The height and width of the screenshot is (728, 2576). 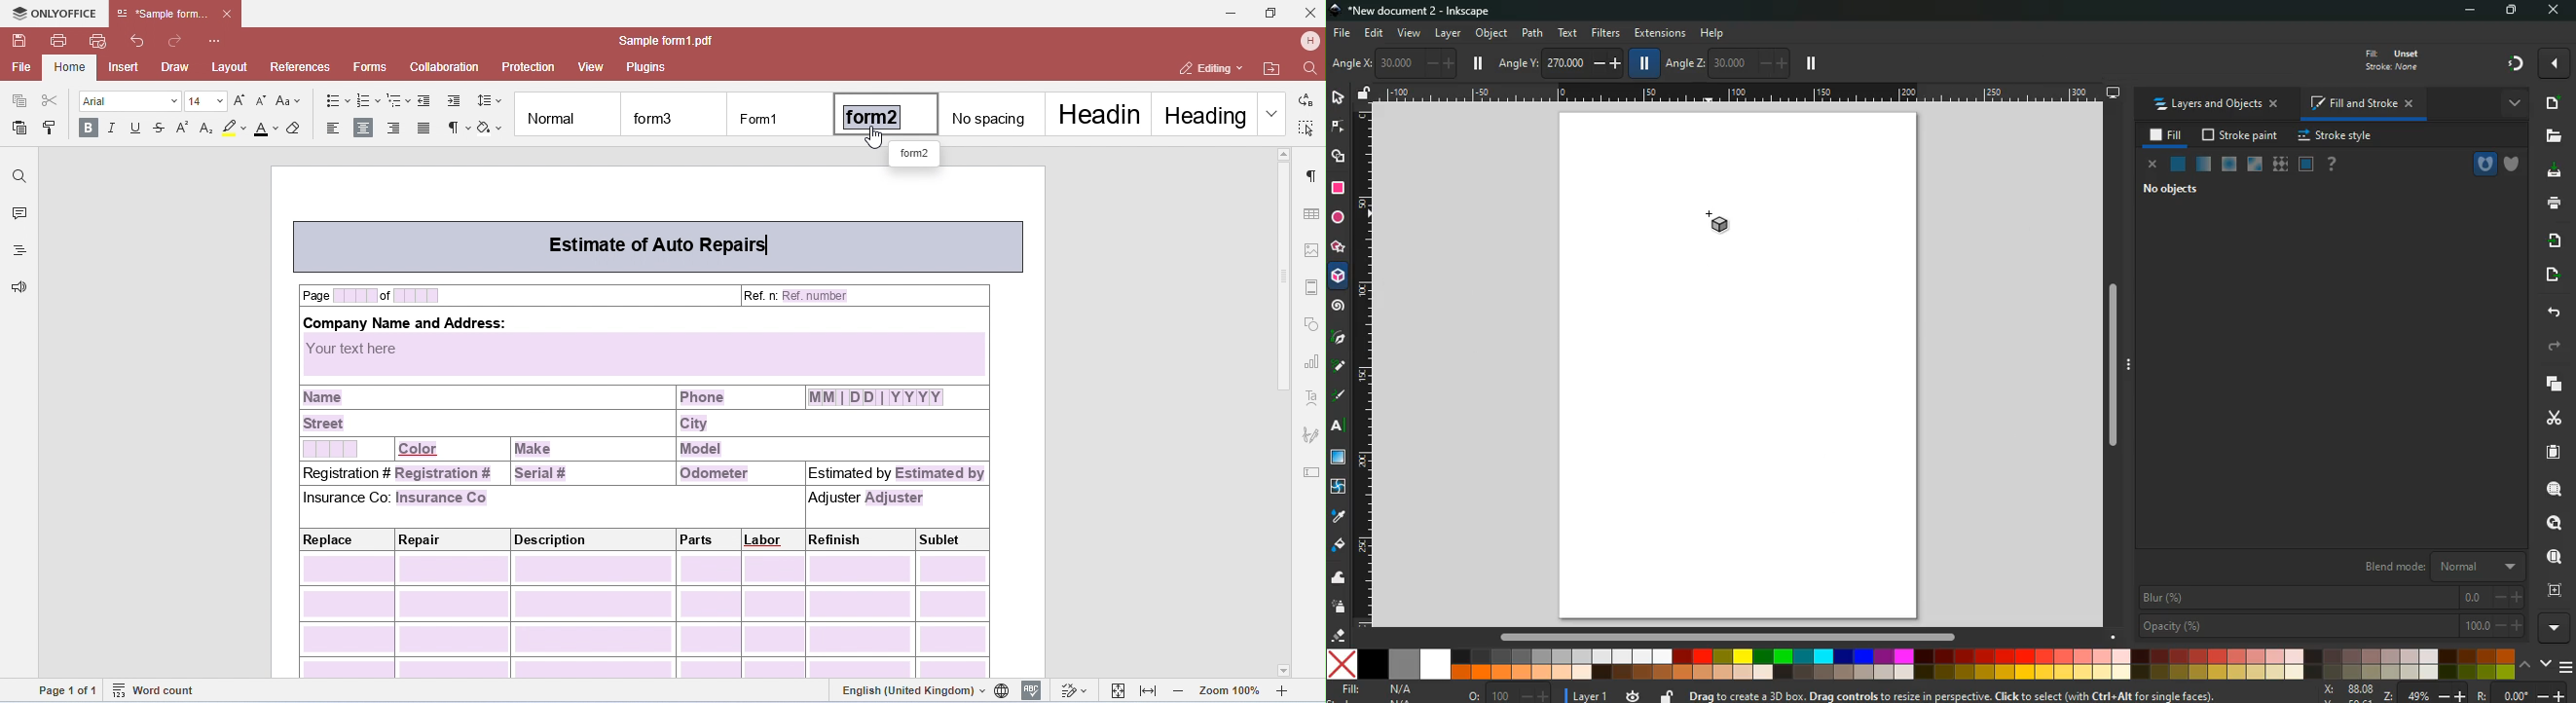 I want to click on up, so click(x=2526, y=666).